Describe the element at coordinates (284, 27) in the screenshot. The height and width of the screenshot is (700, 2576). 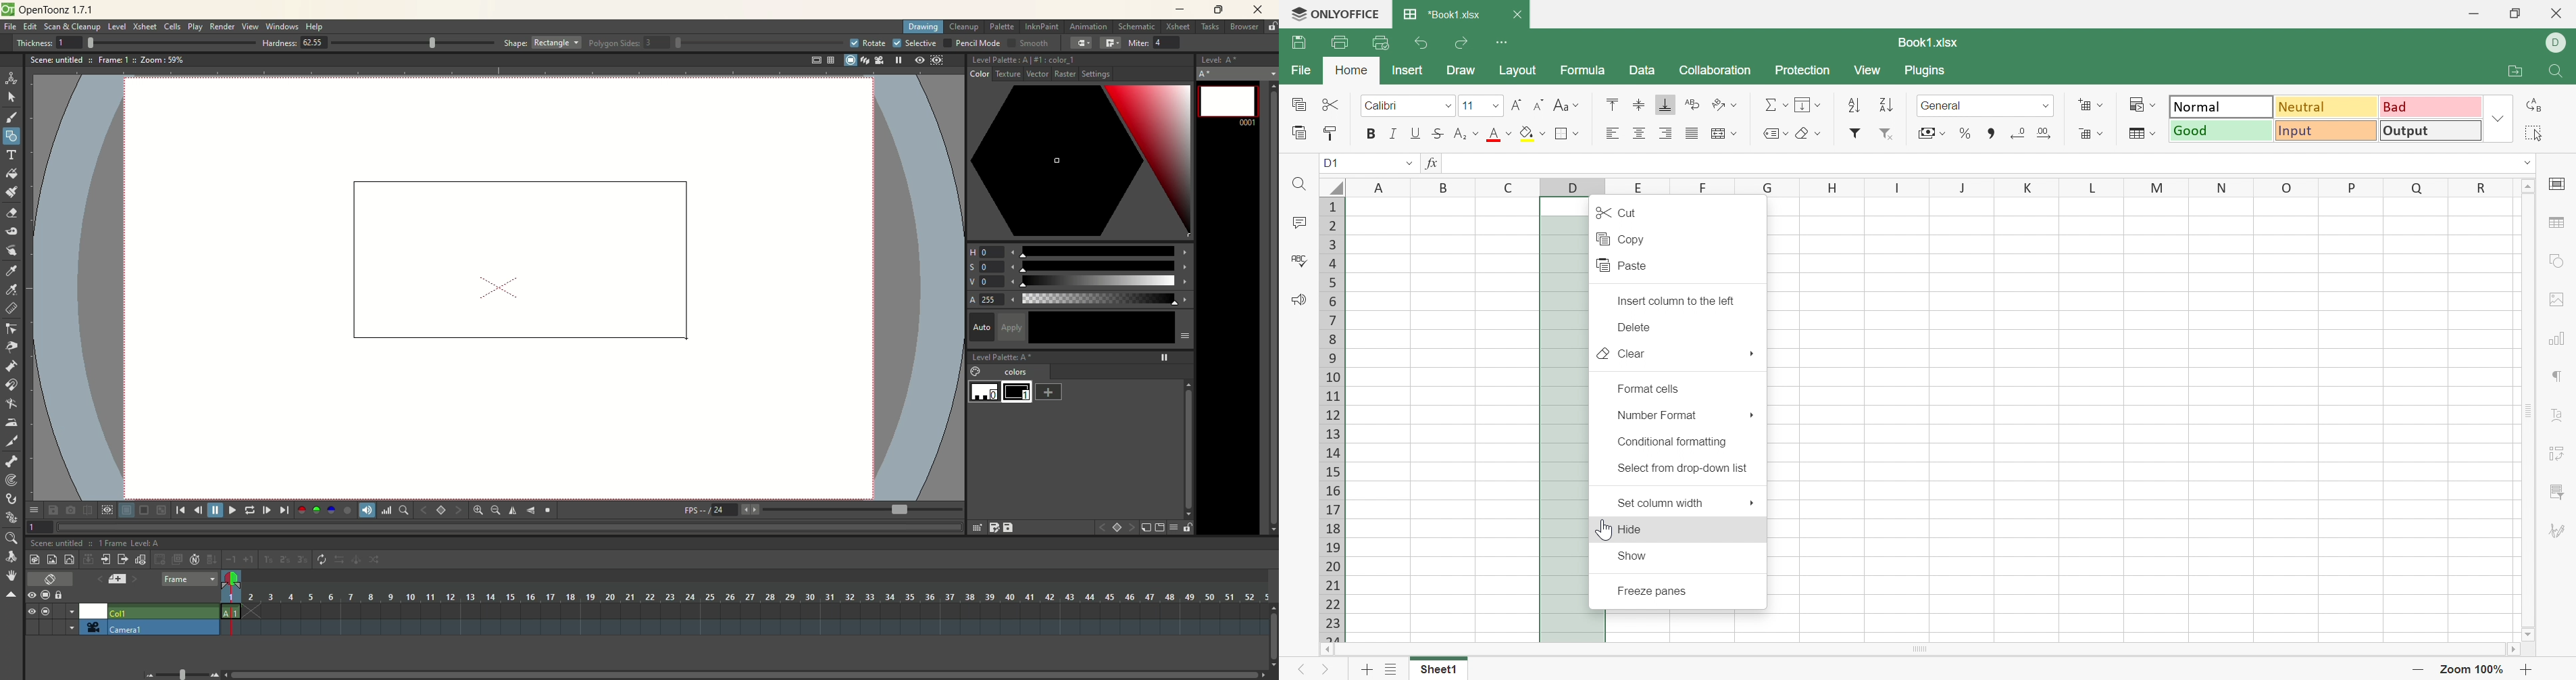
I see `windows` at that location.